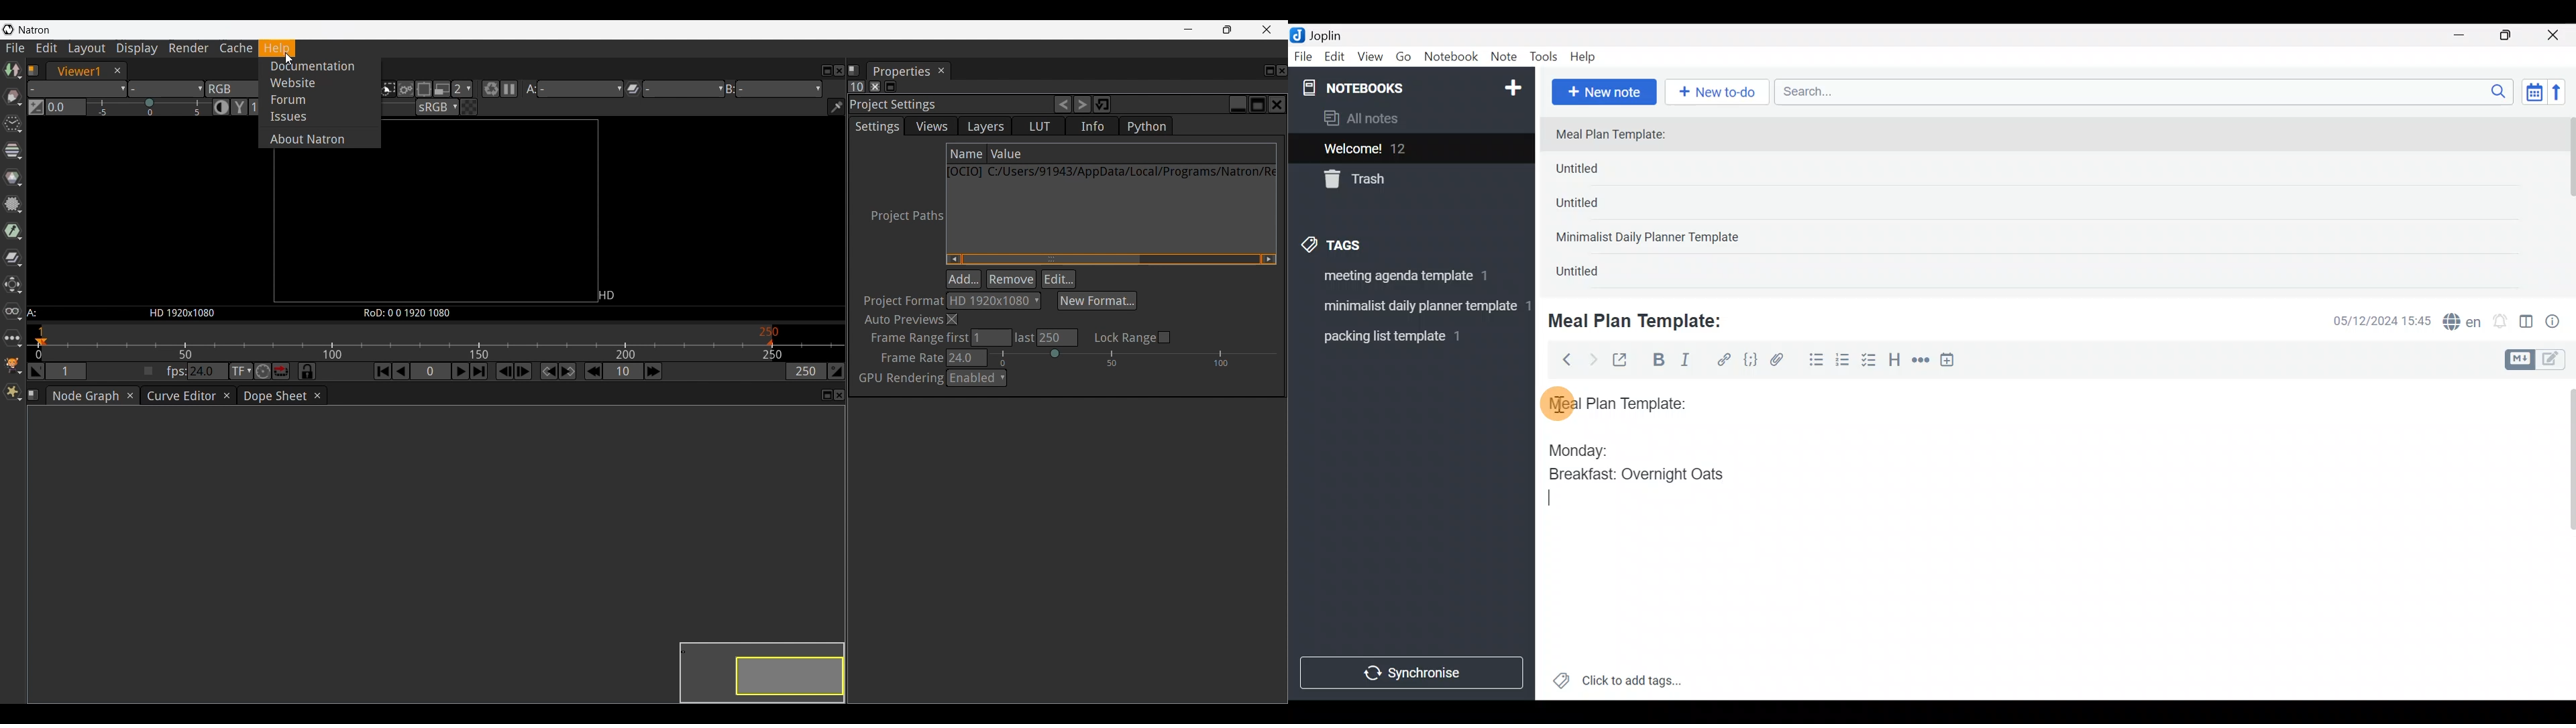  Describe the element at coordinates (1895, 362) in the screenshot. I see `Heading` at that location.